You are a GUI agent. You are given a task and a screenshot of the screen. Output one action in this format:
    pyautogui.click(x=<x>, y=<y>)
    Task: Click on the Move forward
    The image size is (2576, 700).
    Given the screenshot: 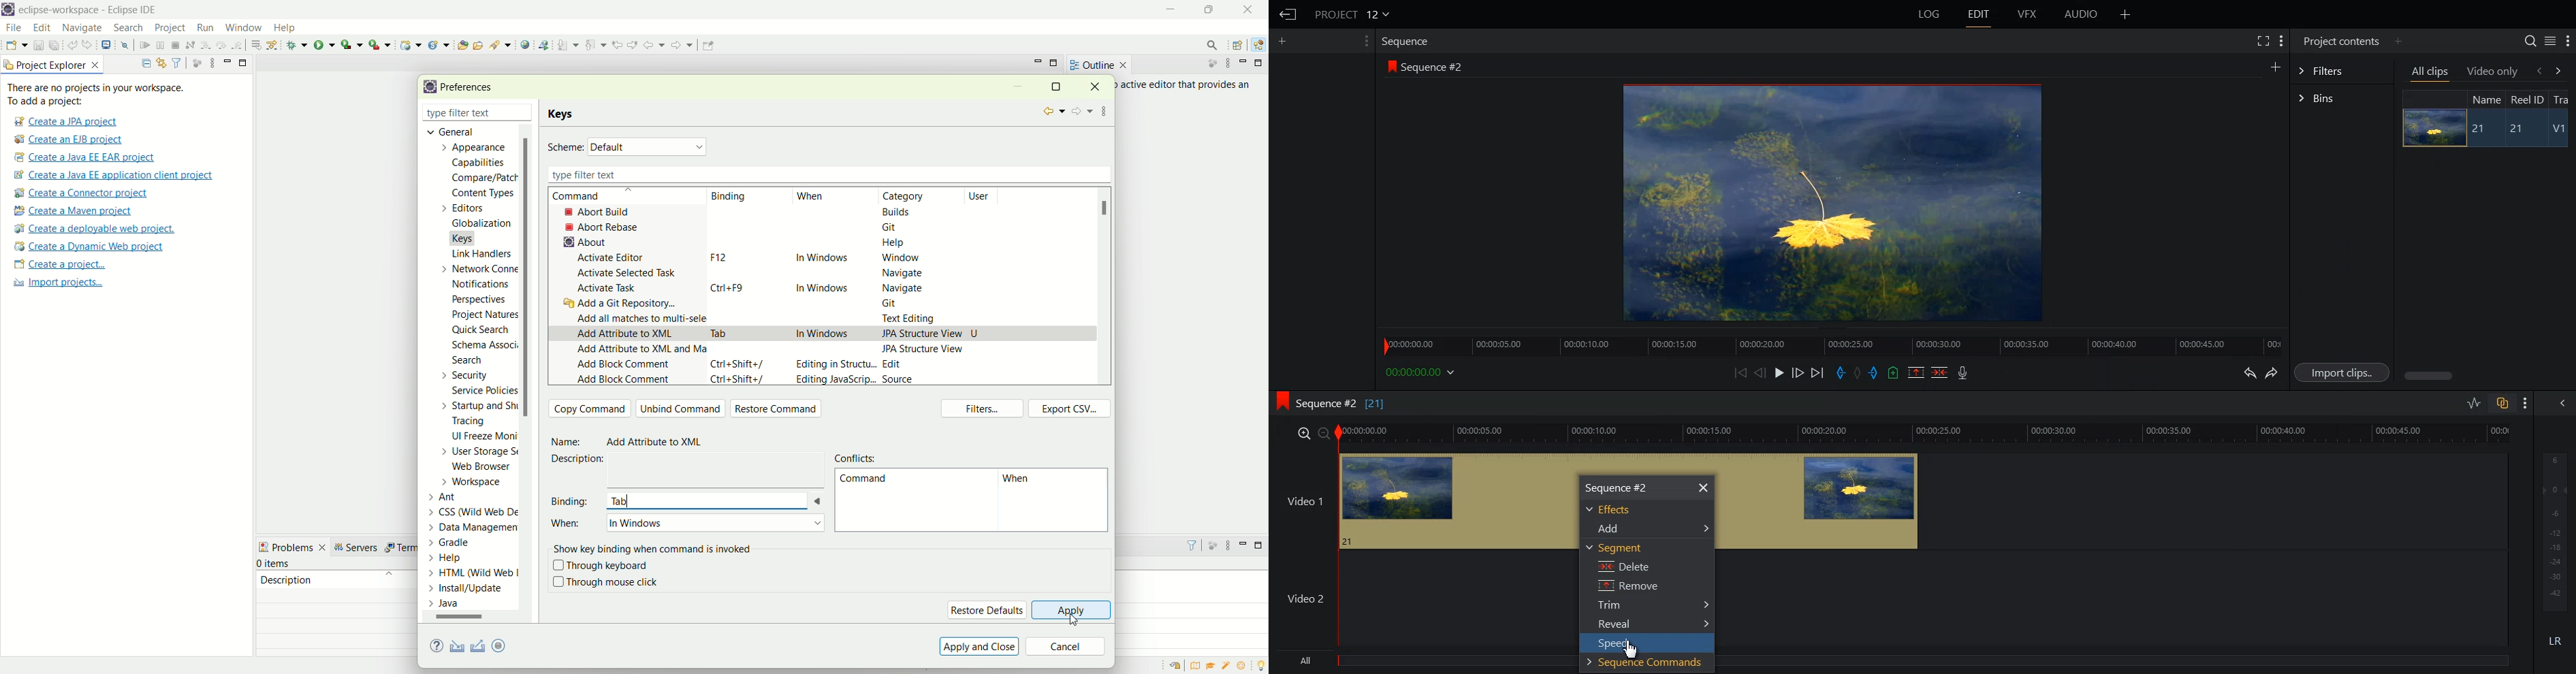 What is the action you would take?
    pyautogui.click(x=1818, y=373)
    